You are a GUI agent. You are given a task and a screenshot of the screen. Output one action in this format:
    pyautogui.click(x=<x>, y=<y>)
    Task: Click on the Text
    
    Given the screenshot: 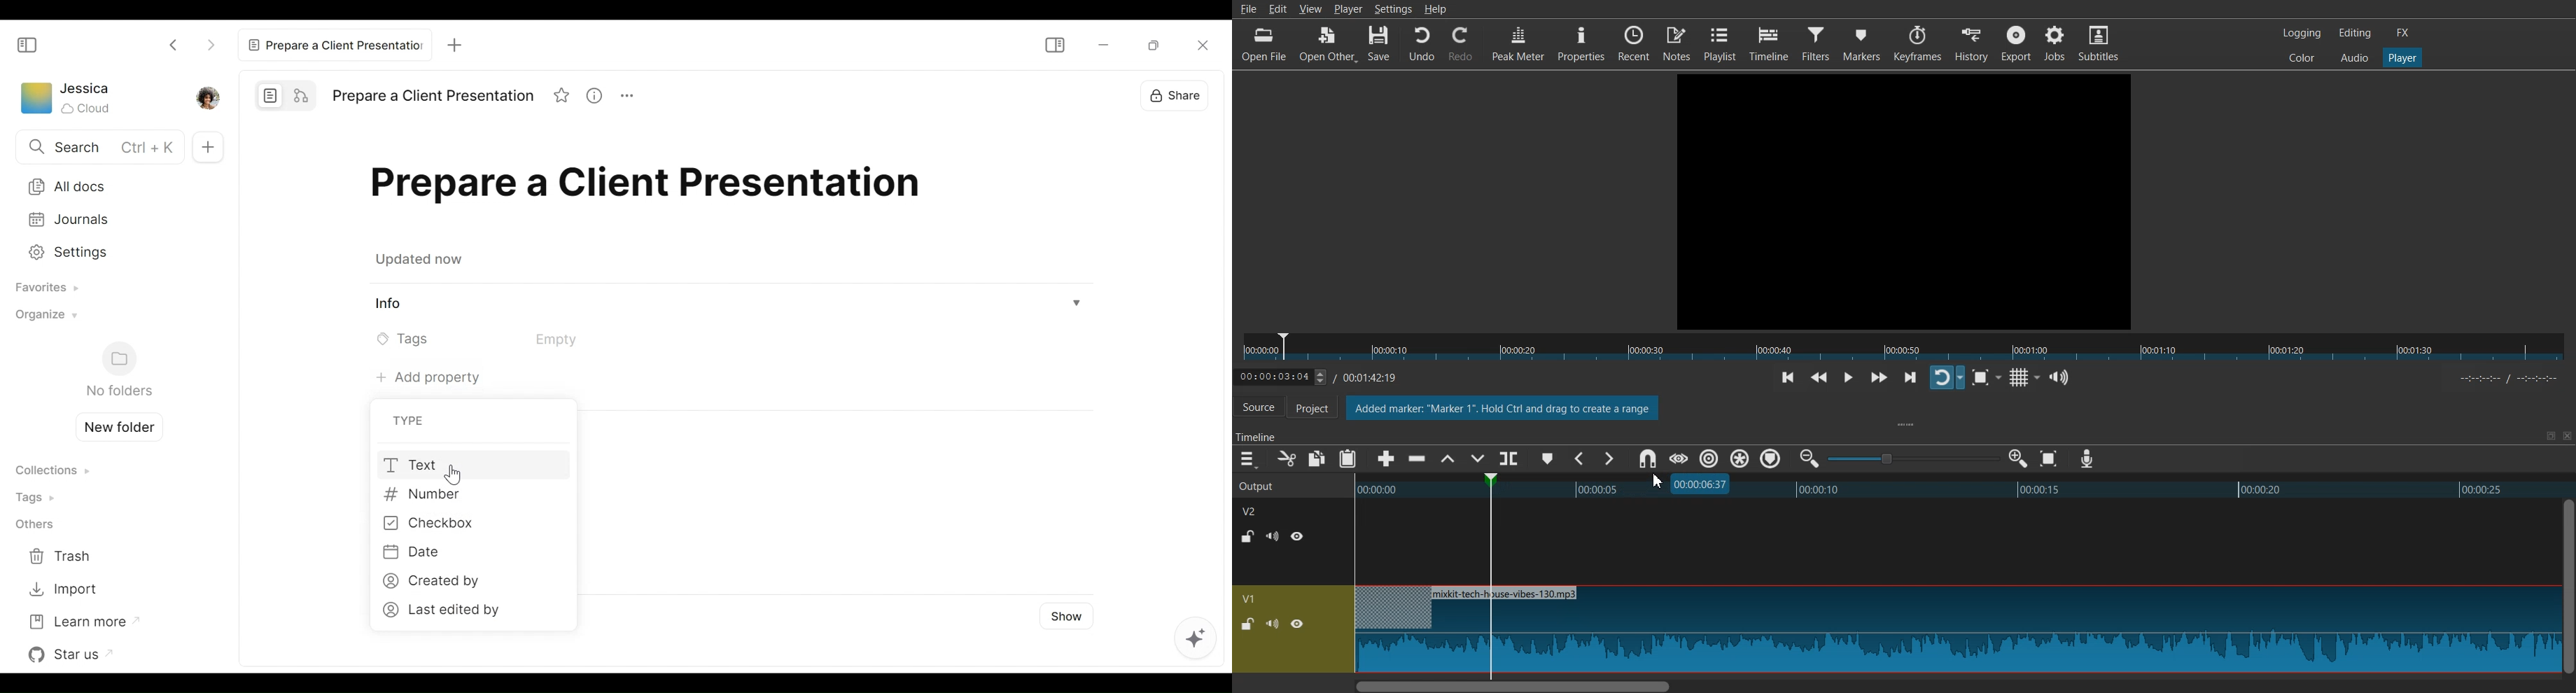 What is the action you would take?
    pyautogui.click(x=469, y=465)
    